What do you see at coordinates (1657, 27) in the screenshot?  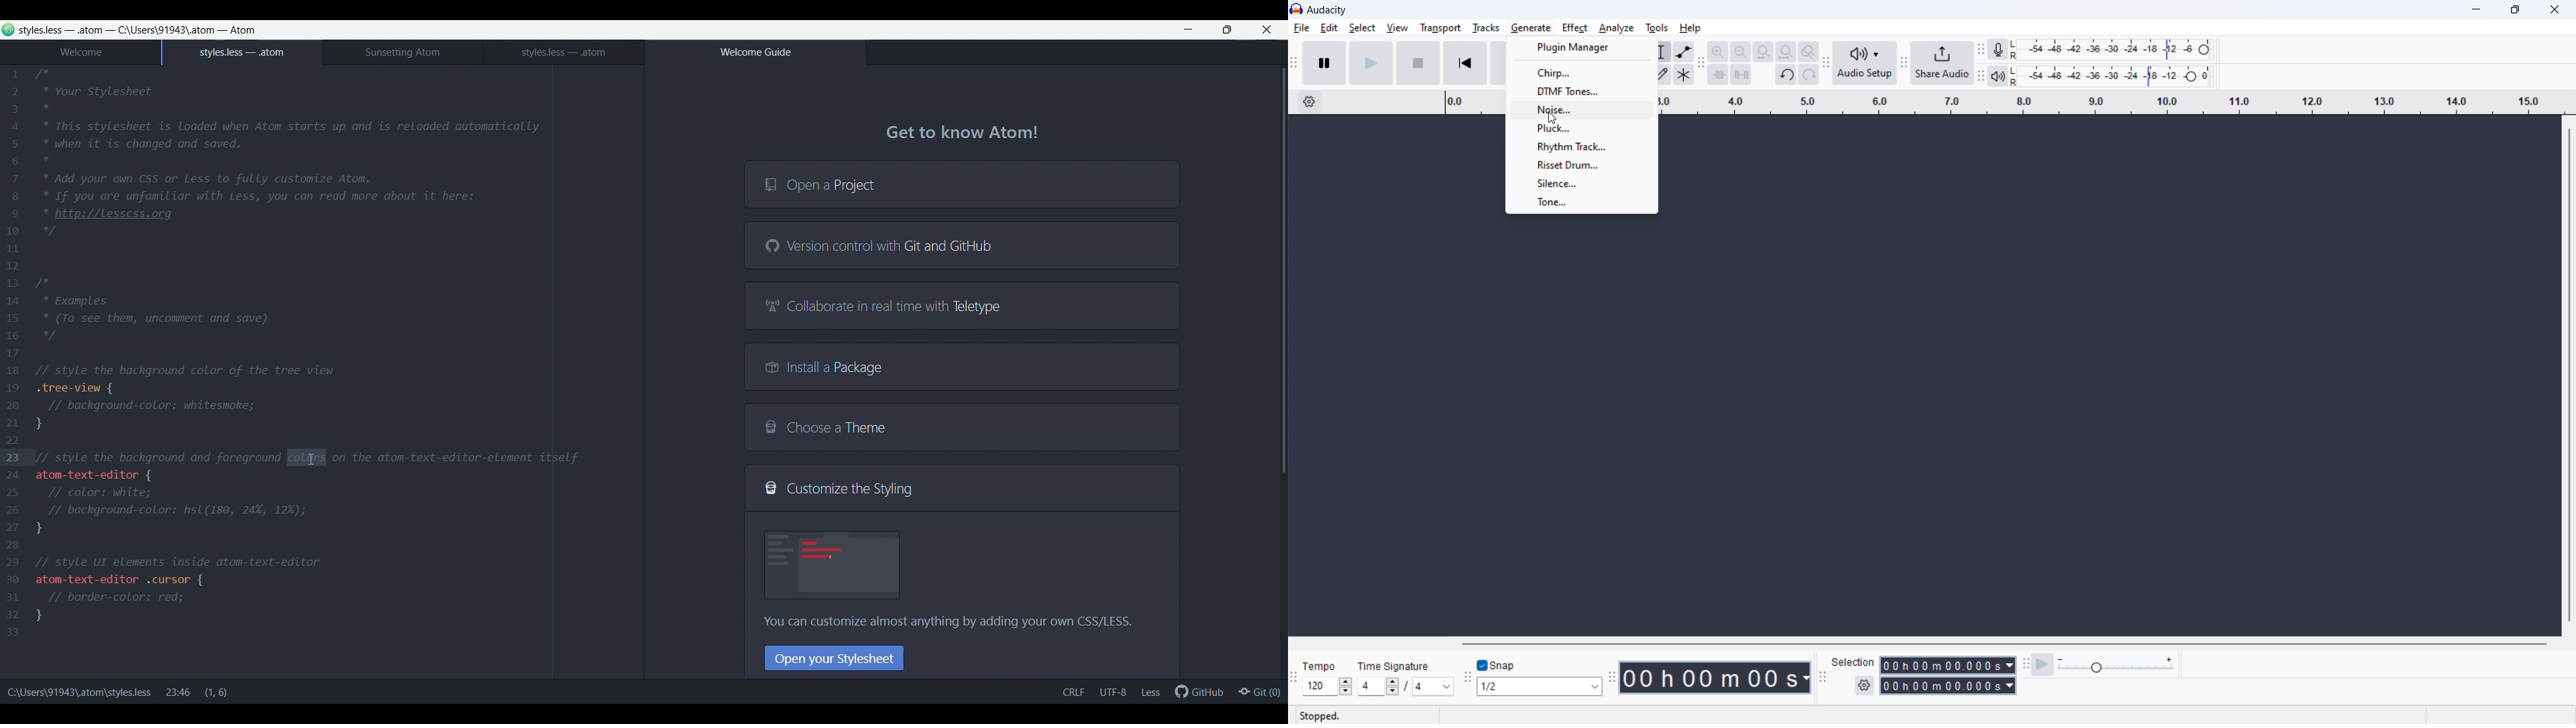 I see `tools` at bounding box center [1657, 27].